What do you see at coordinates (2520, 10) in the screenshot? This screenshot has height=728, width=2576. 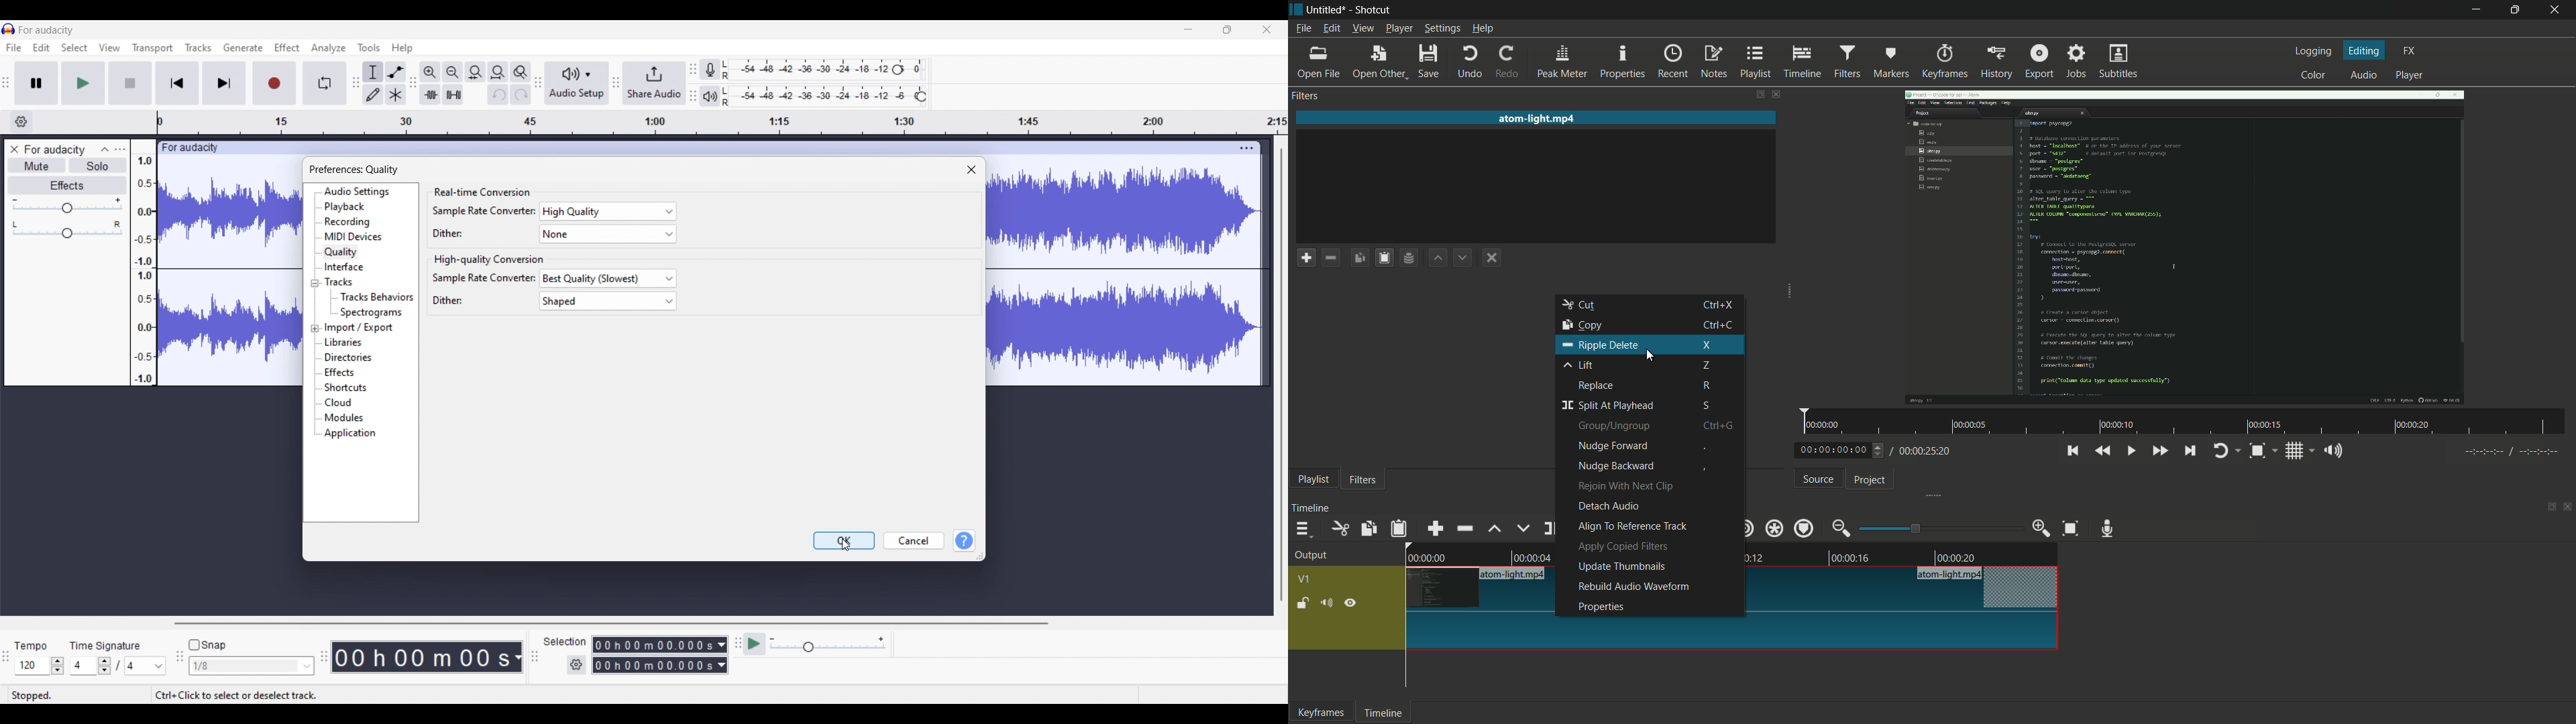 I see `Maximize` at bounding box center [2520, 10].